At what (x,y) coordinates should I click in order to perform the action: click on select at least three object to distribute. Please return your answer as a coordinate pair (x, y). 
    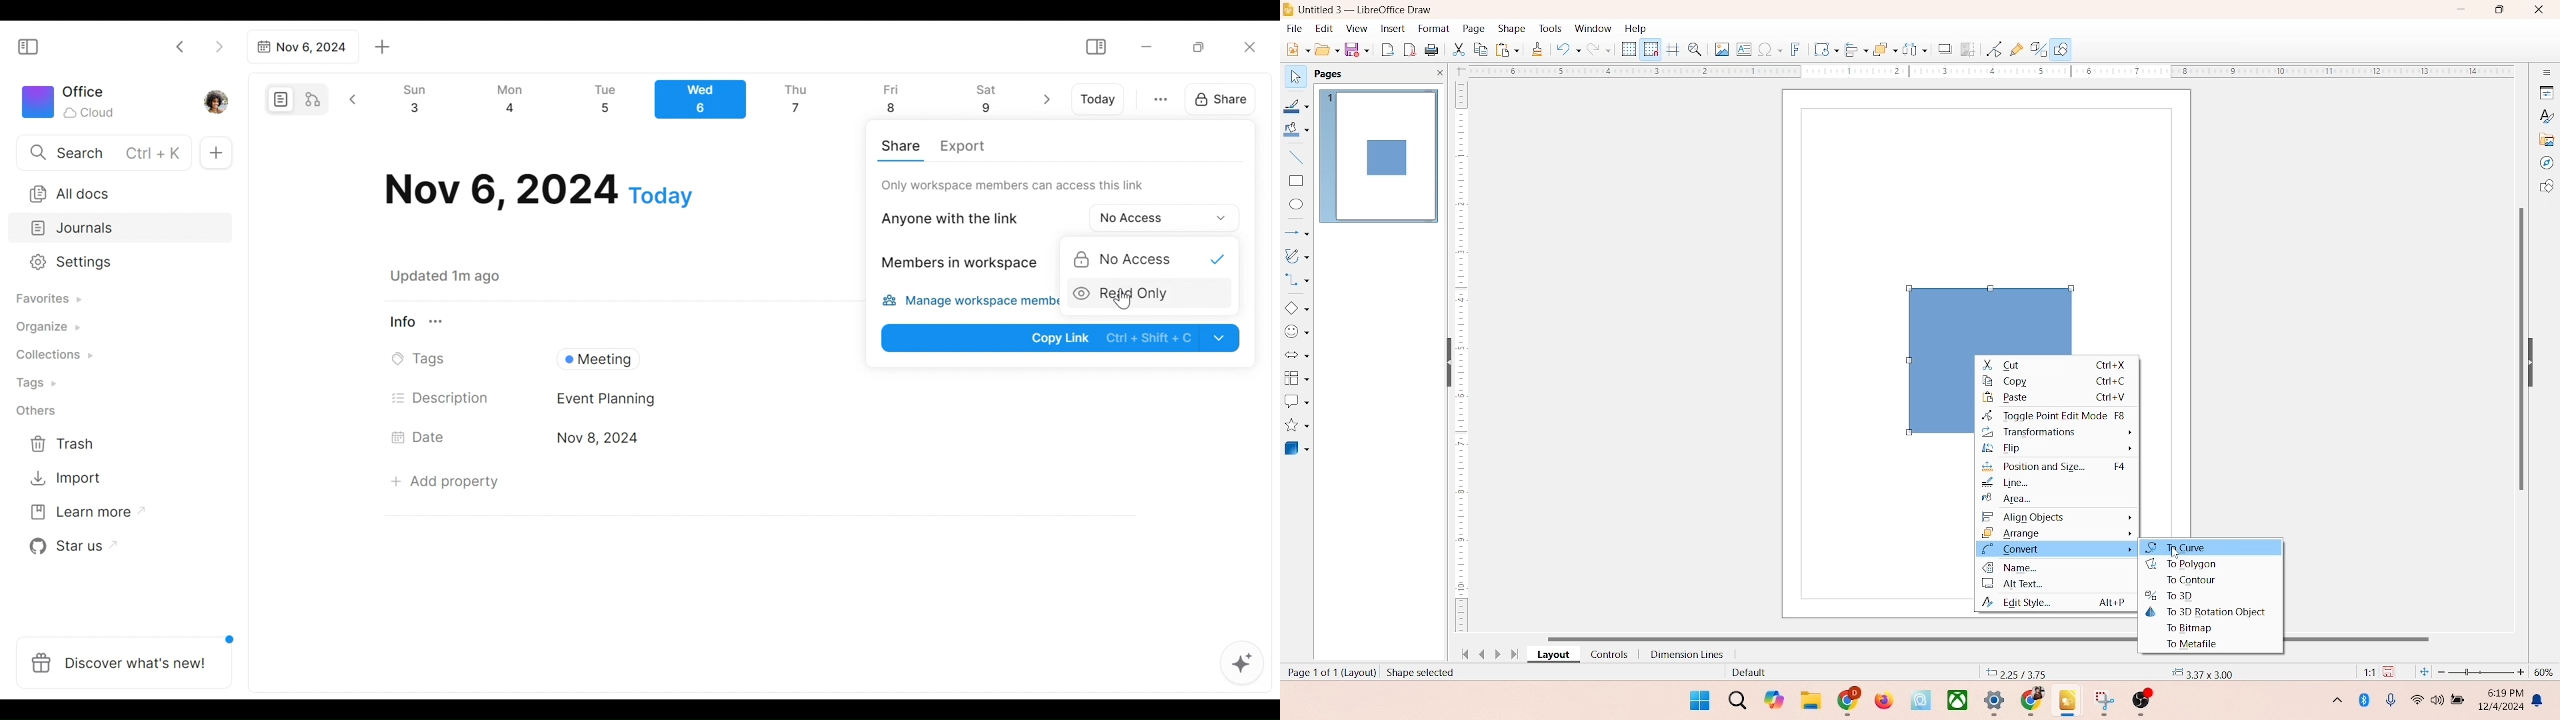
    Looking at the image, I should click on (1910, 50).